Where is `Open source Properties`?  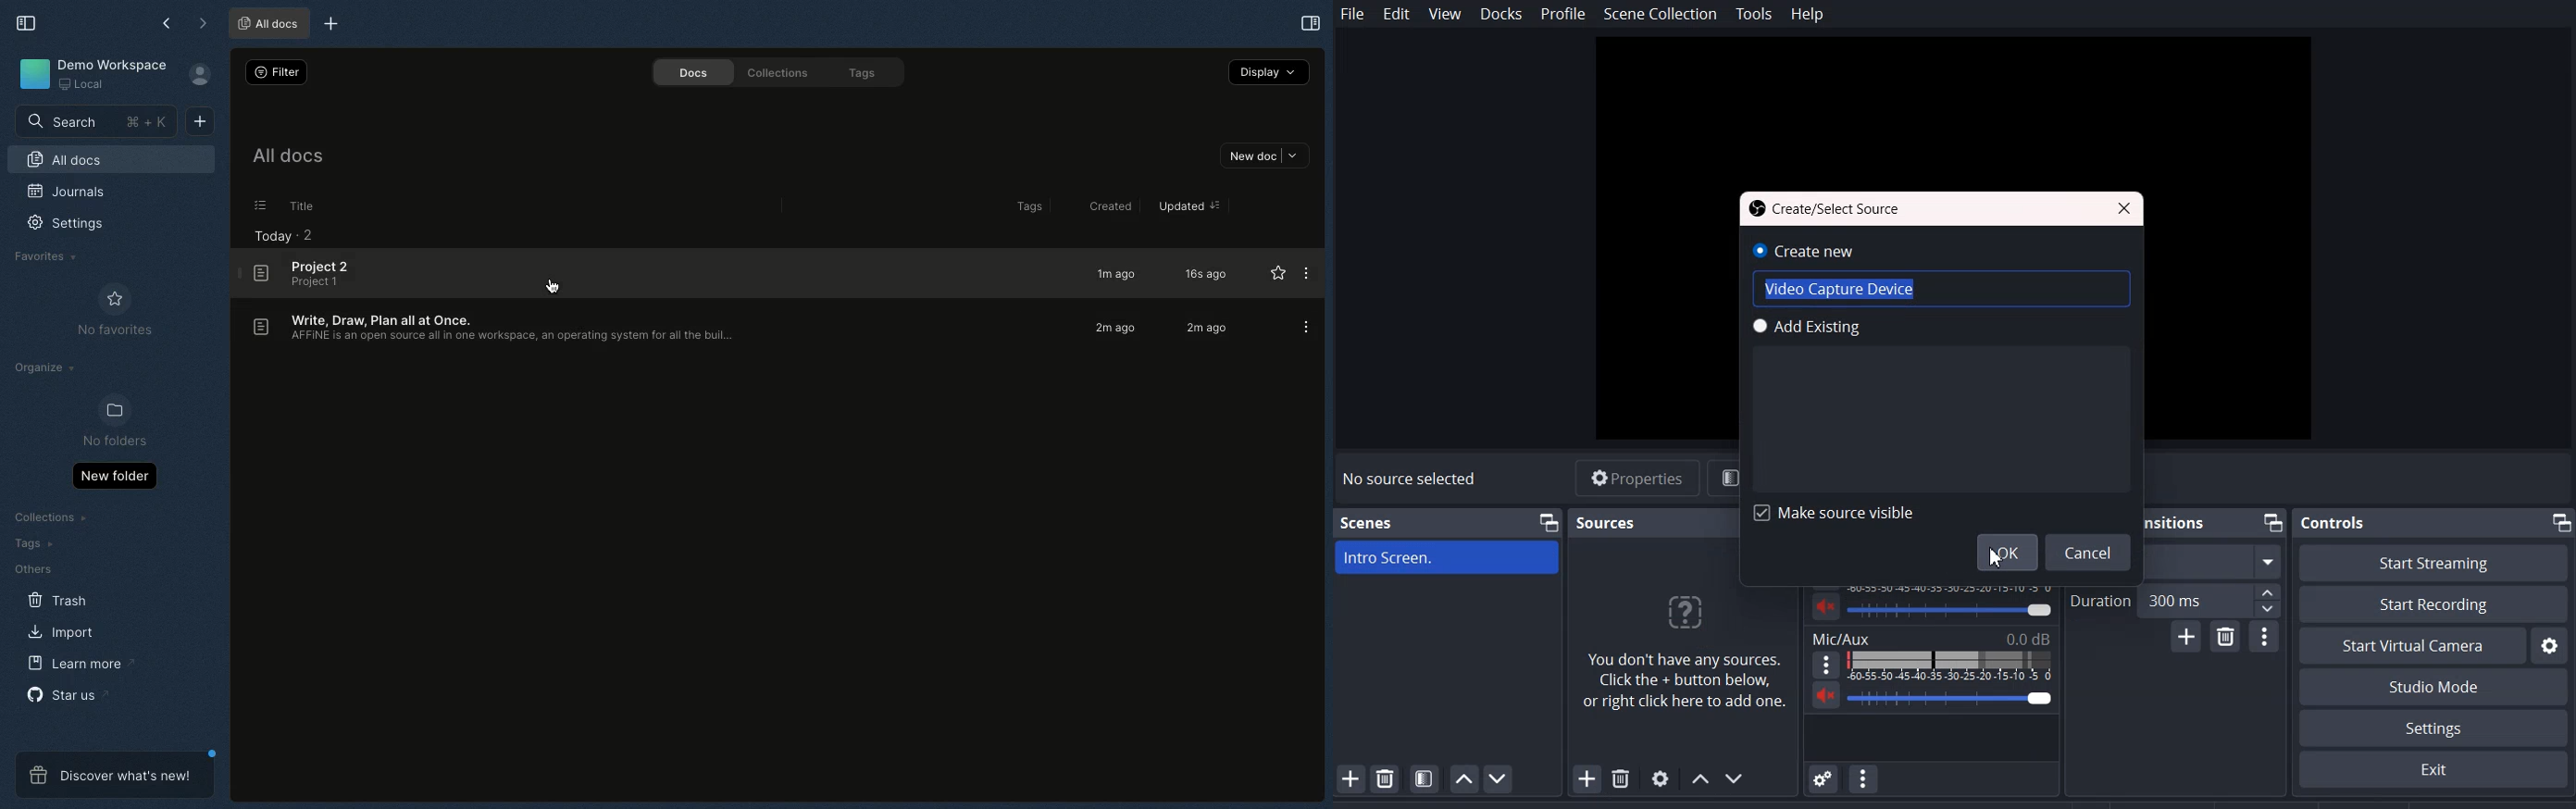 Open source Properties is located at coordinates (1660, 779).